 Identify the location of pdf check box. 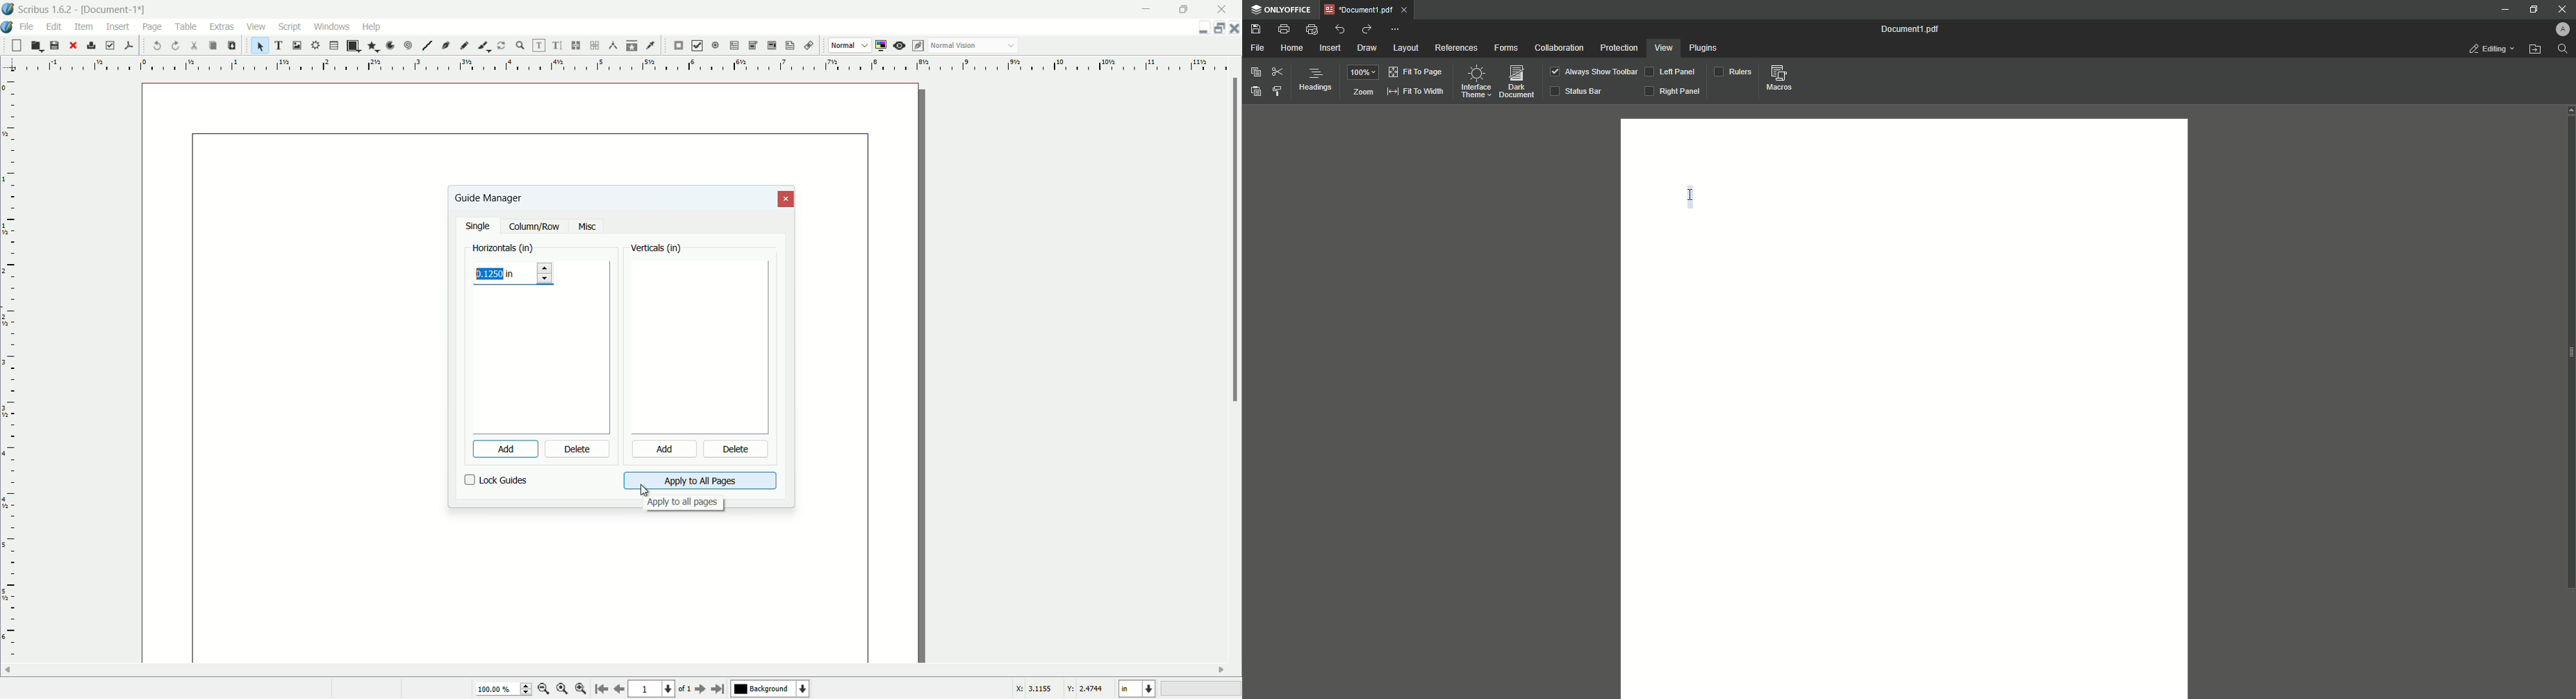
(698, 45).